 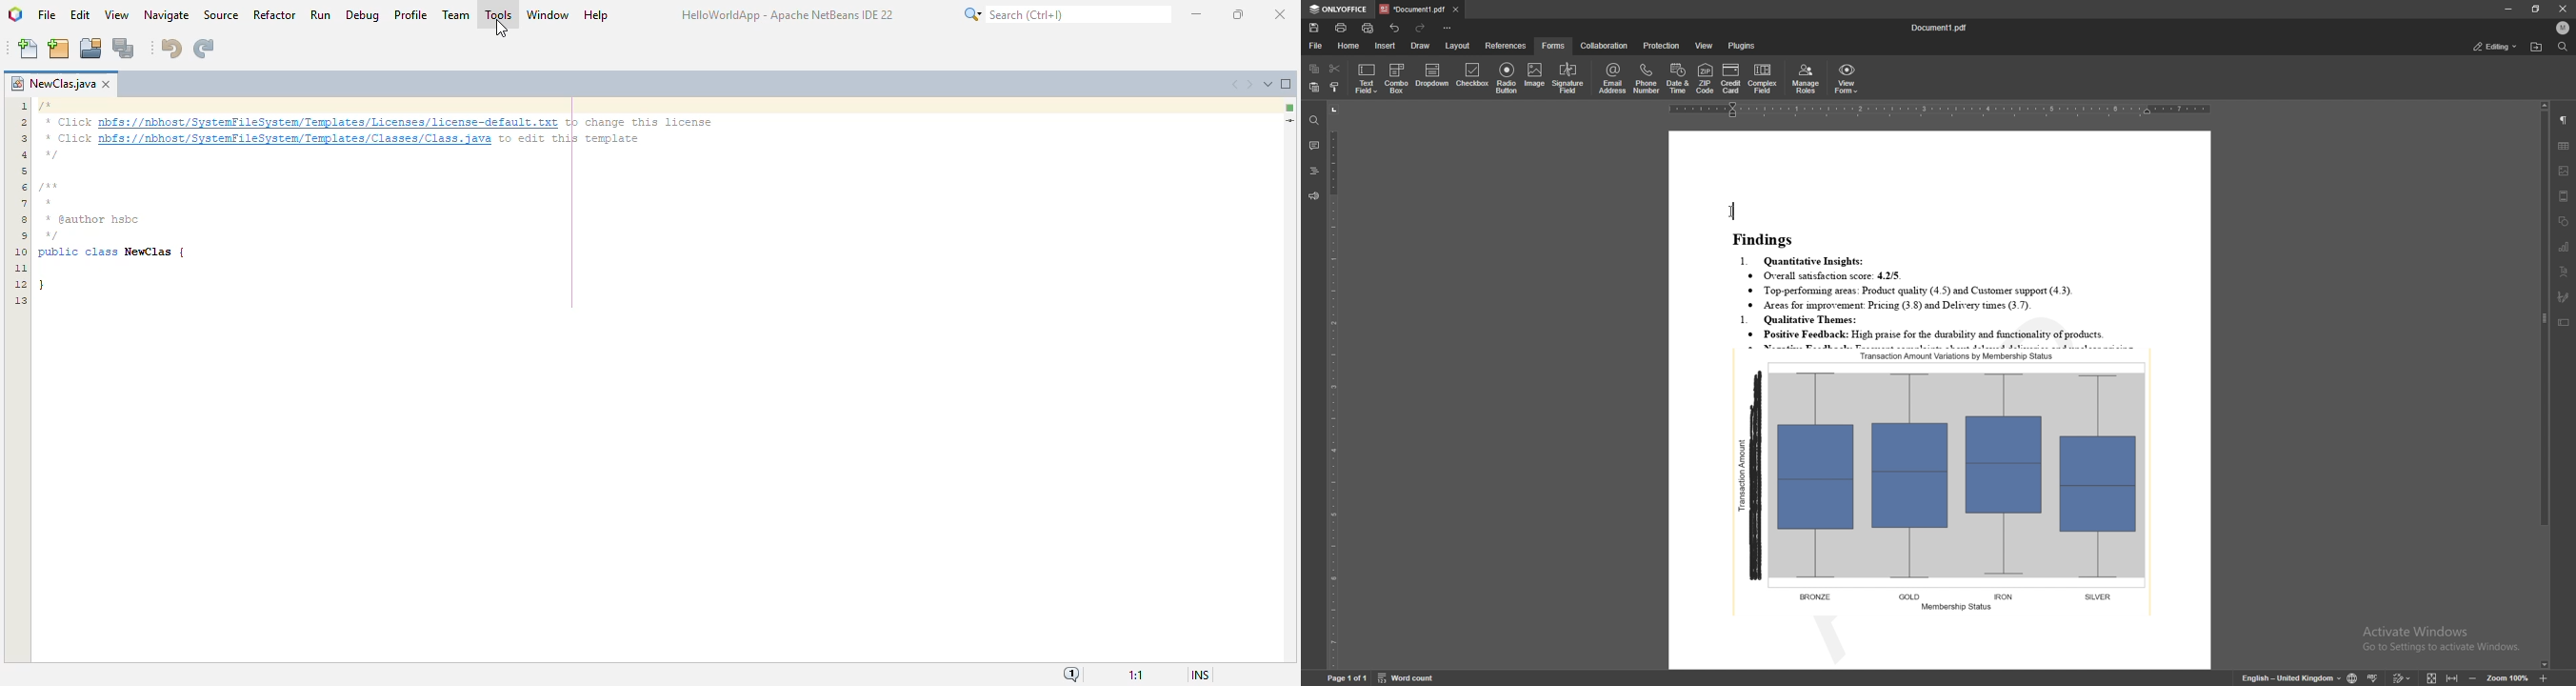 I want to click on resize, so click(x=2536, y=9).